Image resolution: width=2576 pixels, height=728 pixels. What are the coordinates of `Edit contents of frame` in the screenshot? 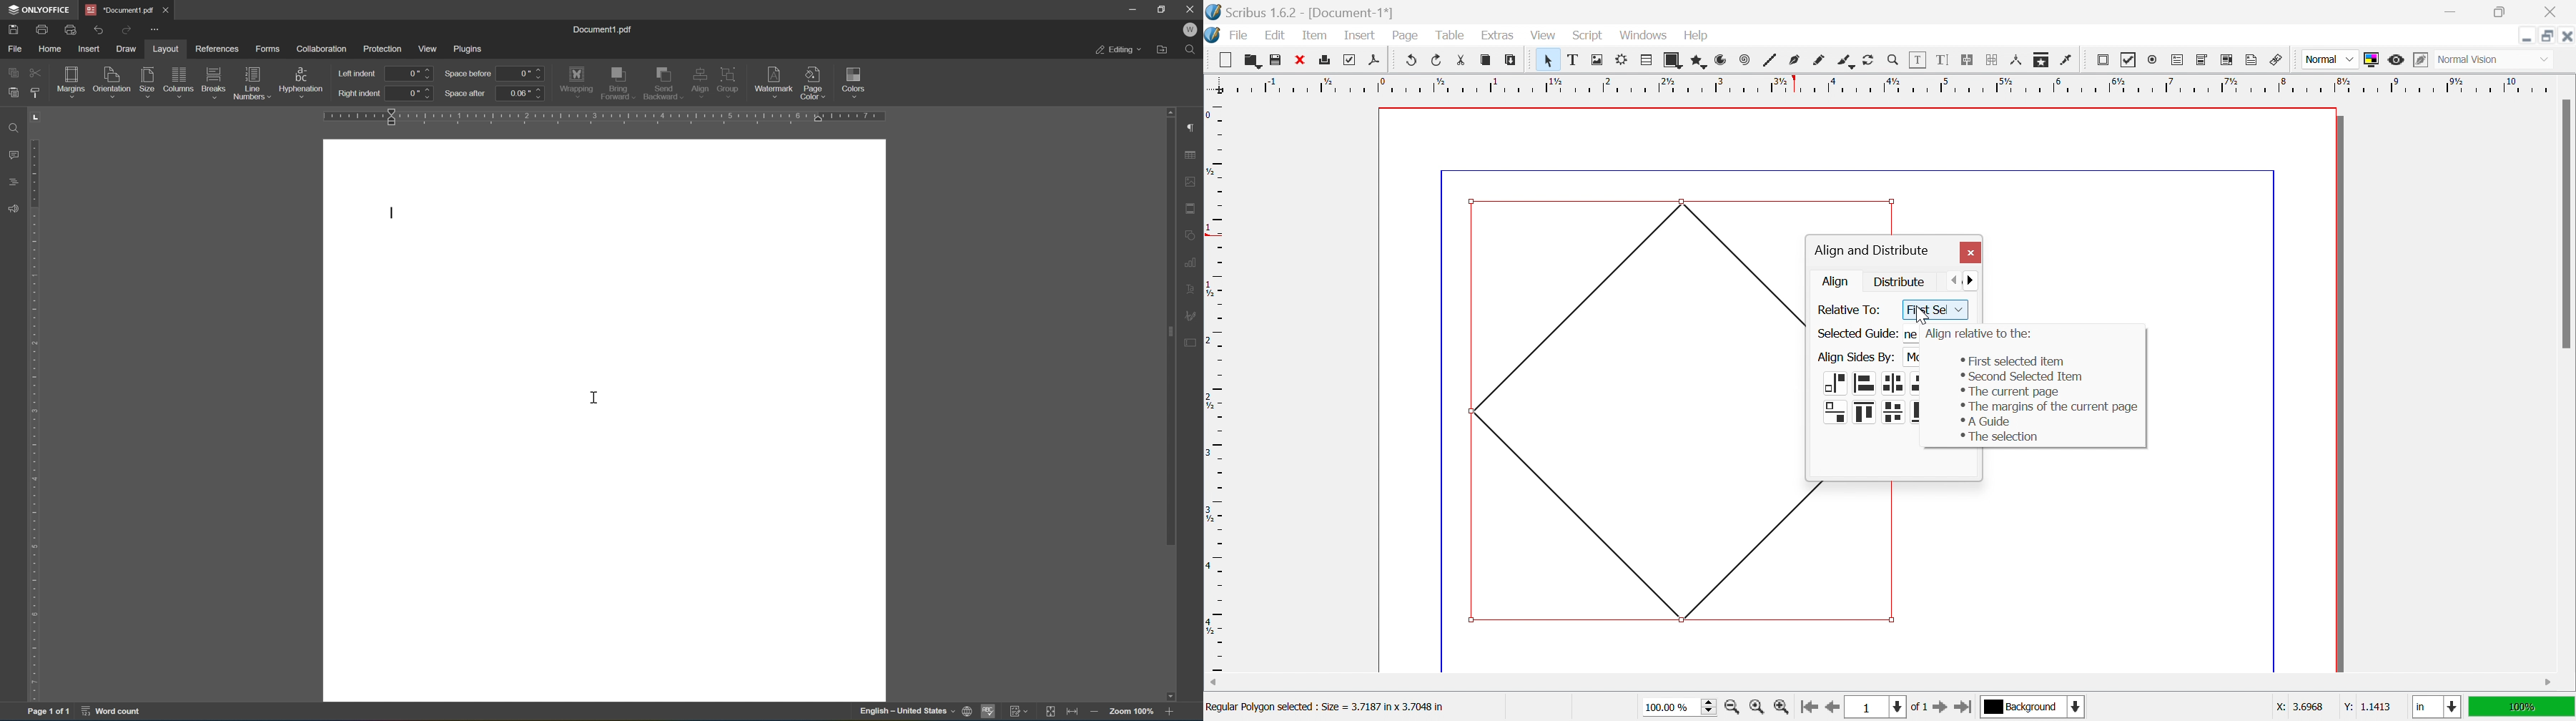 It's located at (1918, 58).